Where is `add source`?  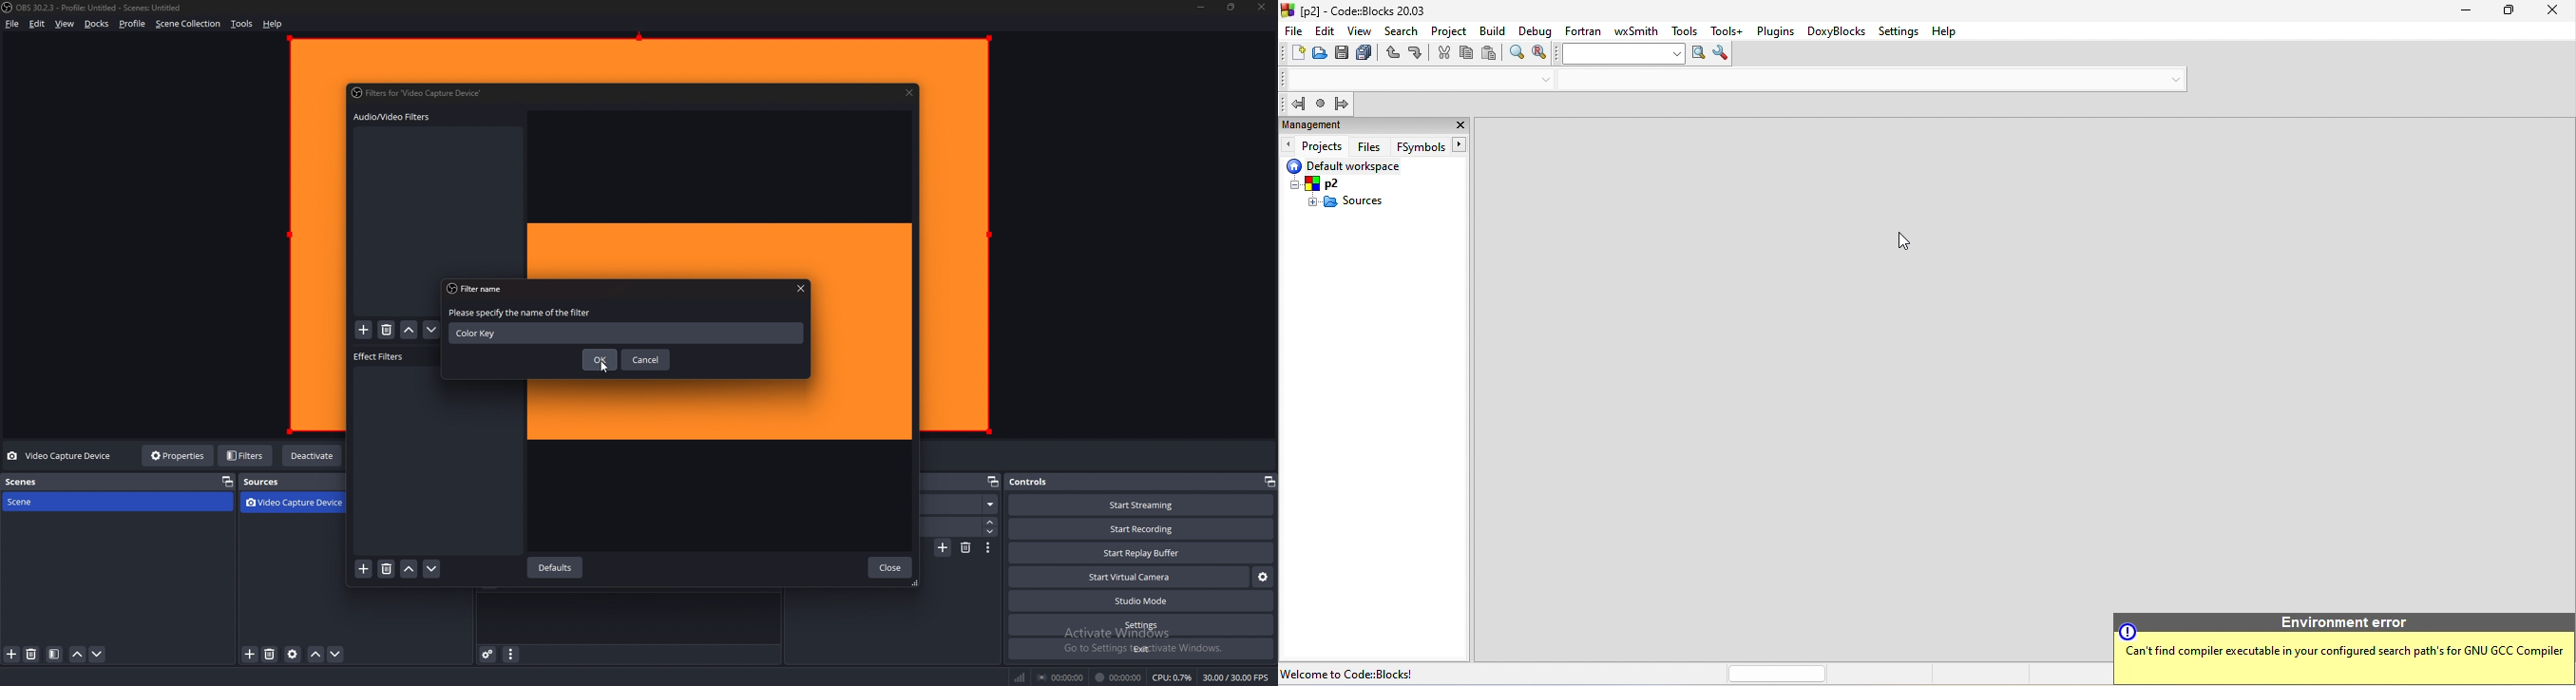
add source is located at coordinates (251, 655).